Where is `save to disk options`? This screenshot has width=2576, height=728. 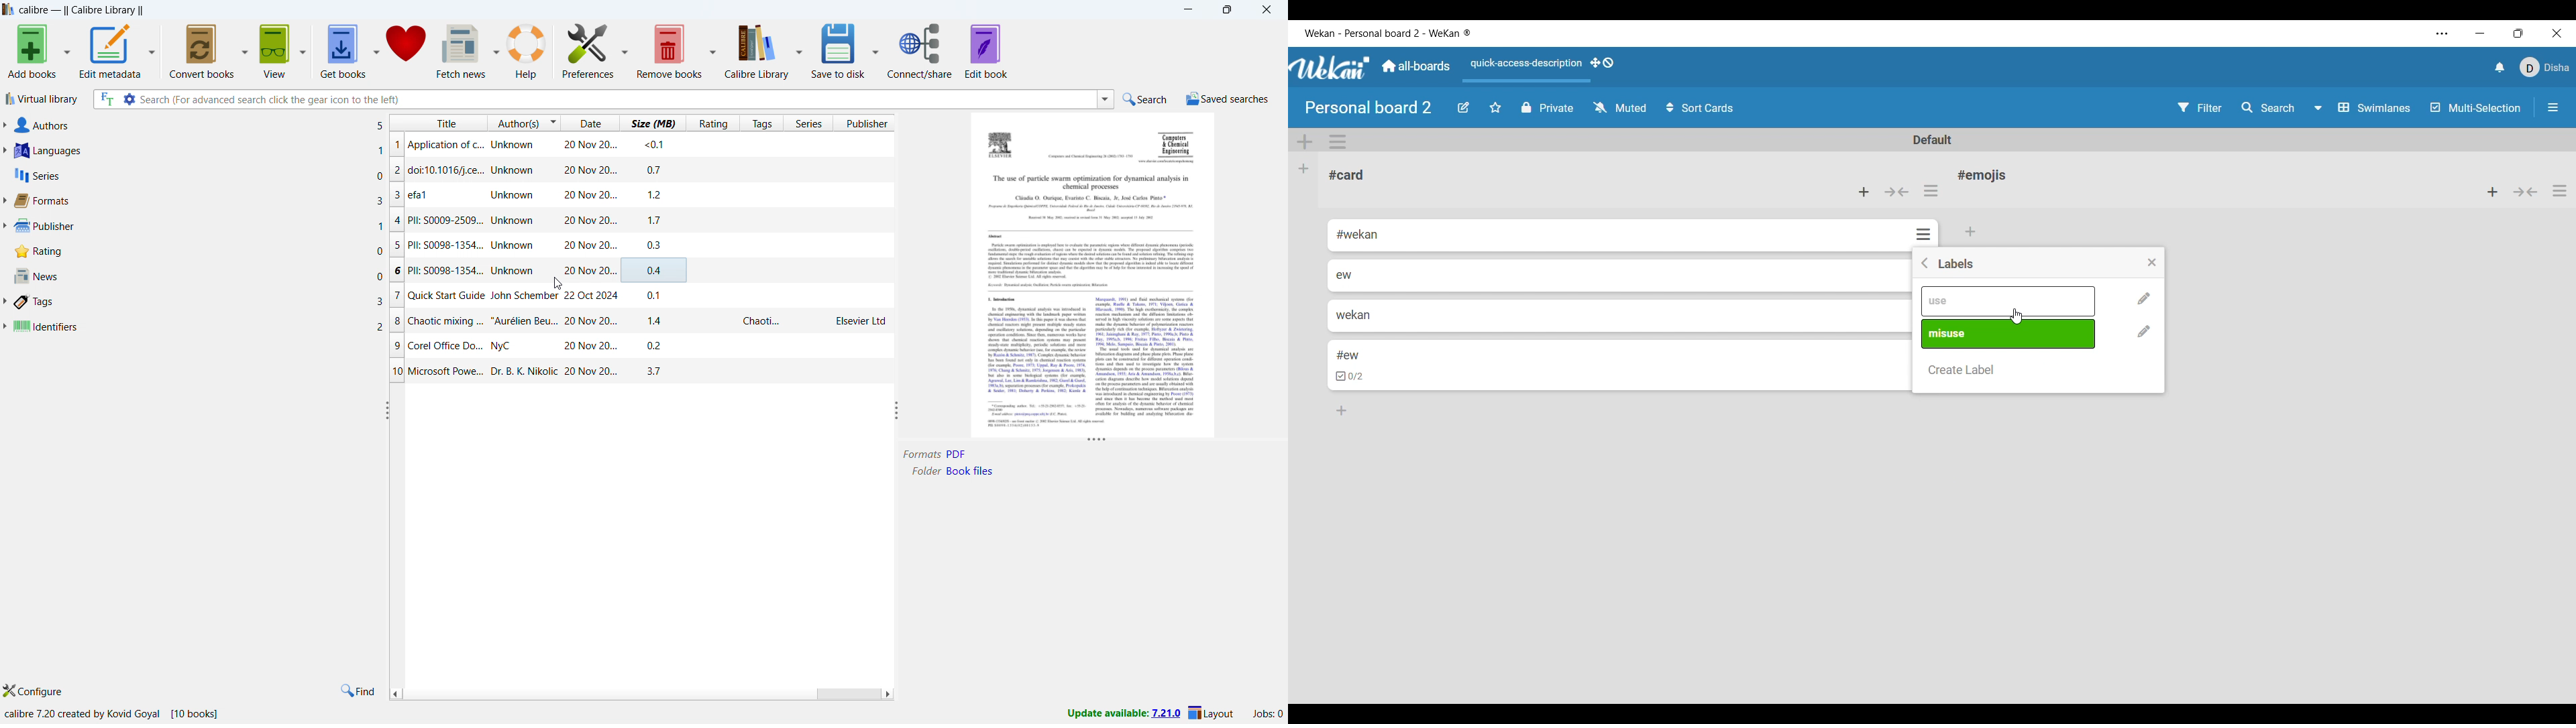 save to disk options is located at coordinates (875, 50).